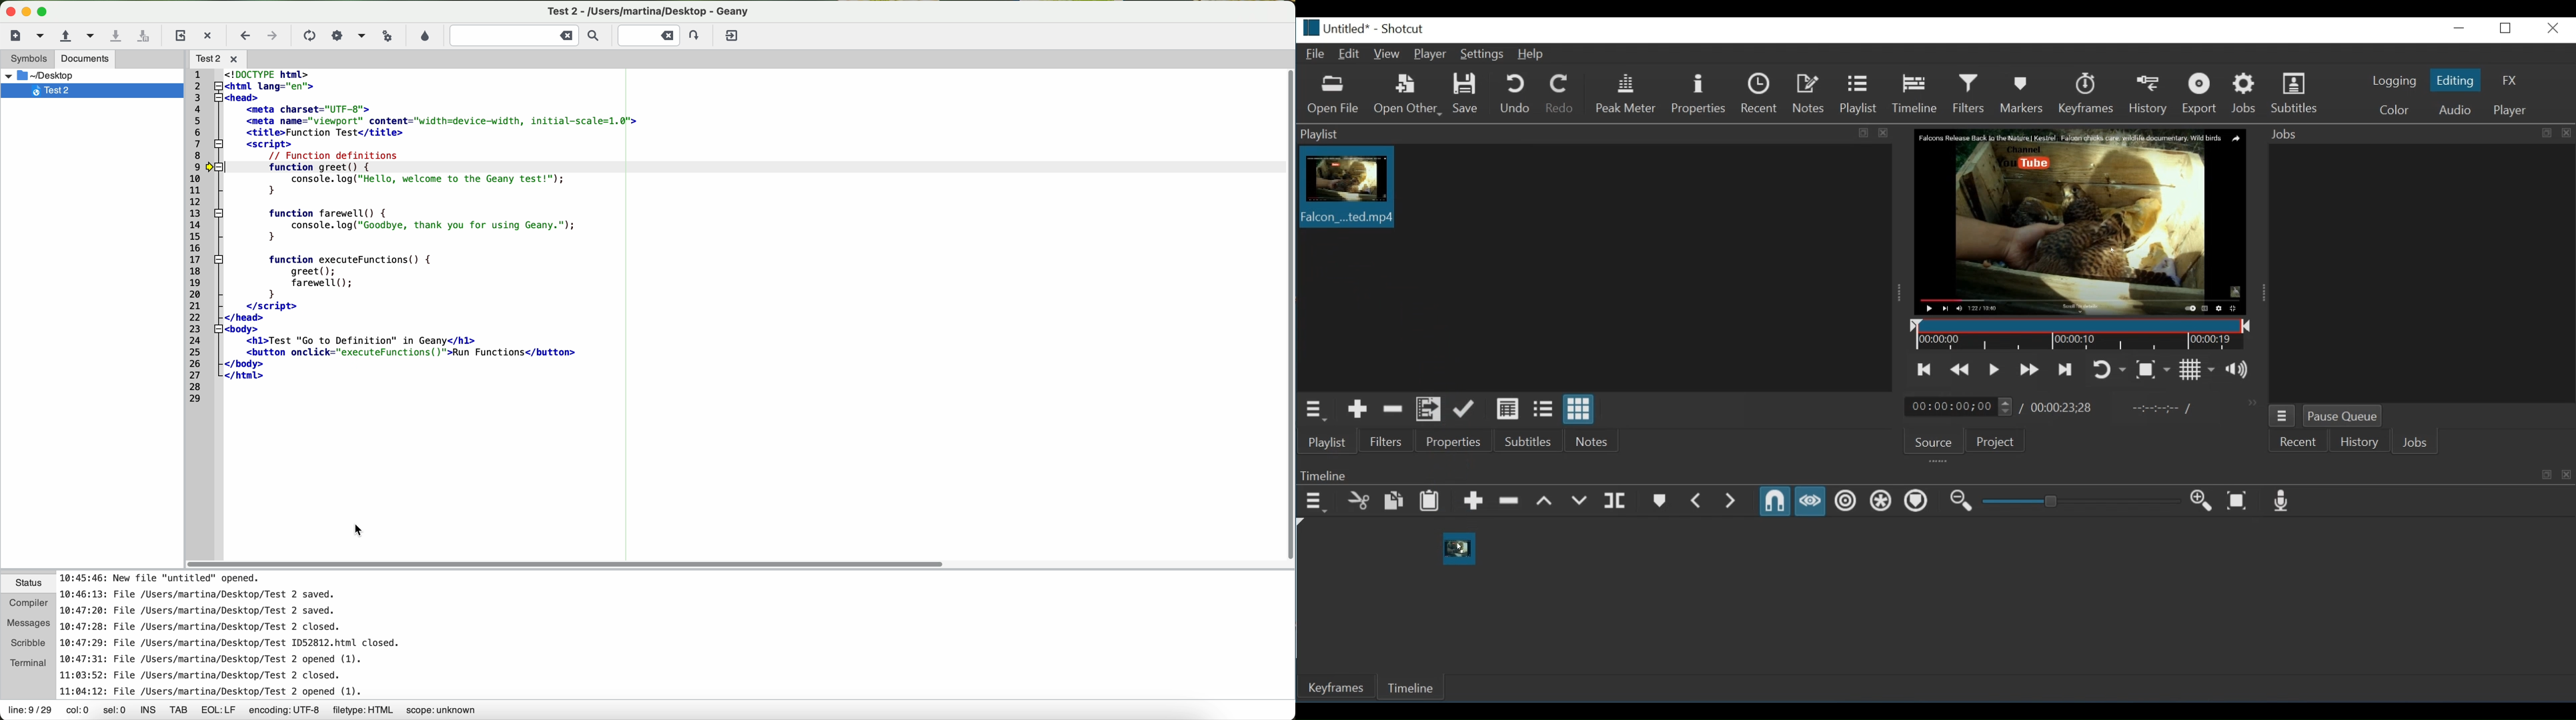 The image size is (2576, 728). I want to click on Ripple all tracks, so click(1878, 500).